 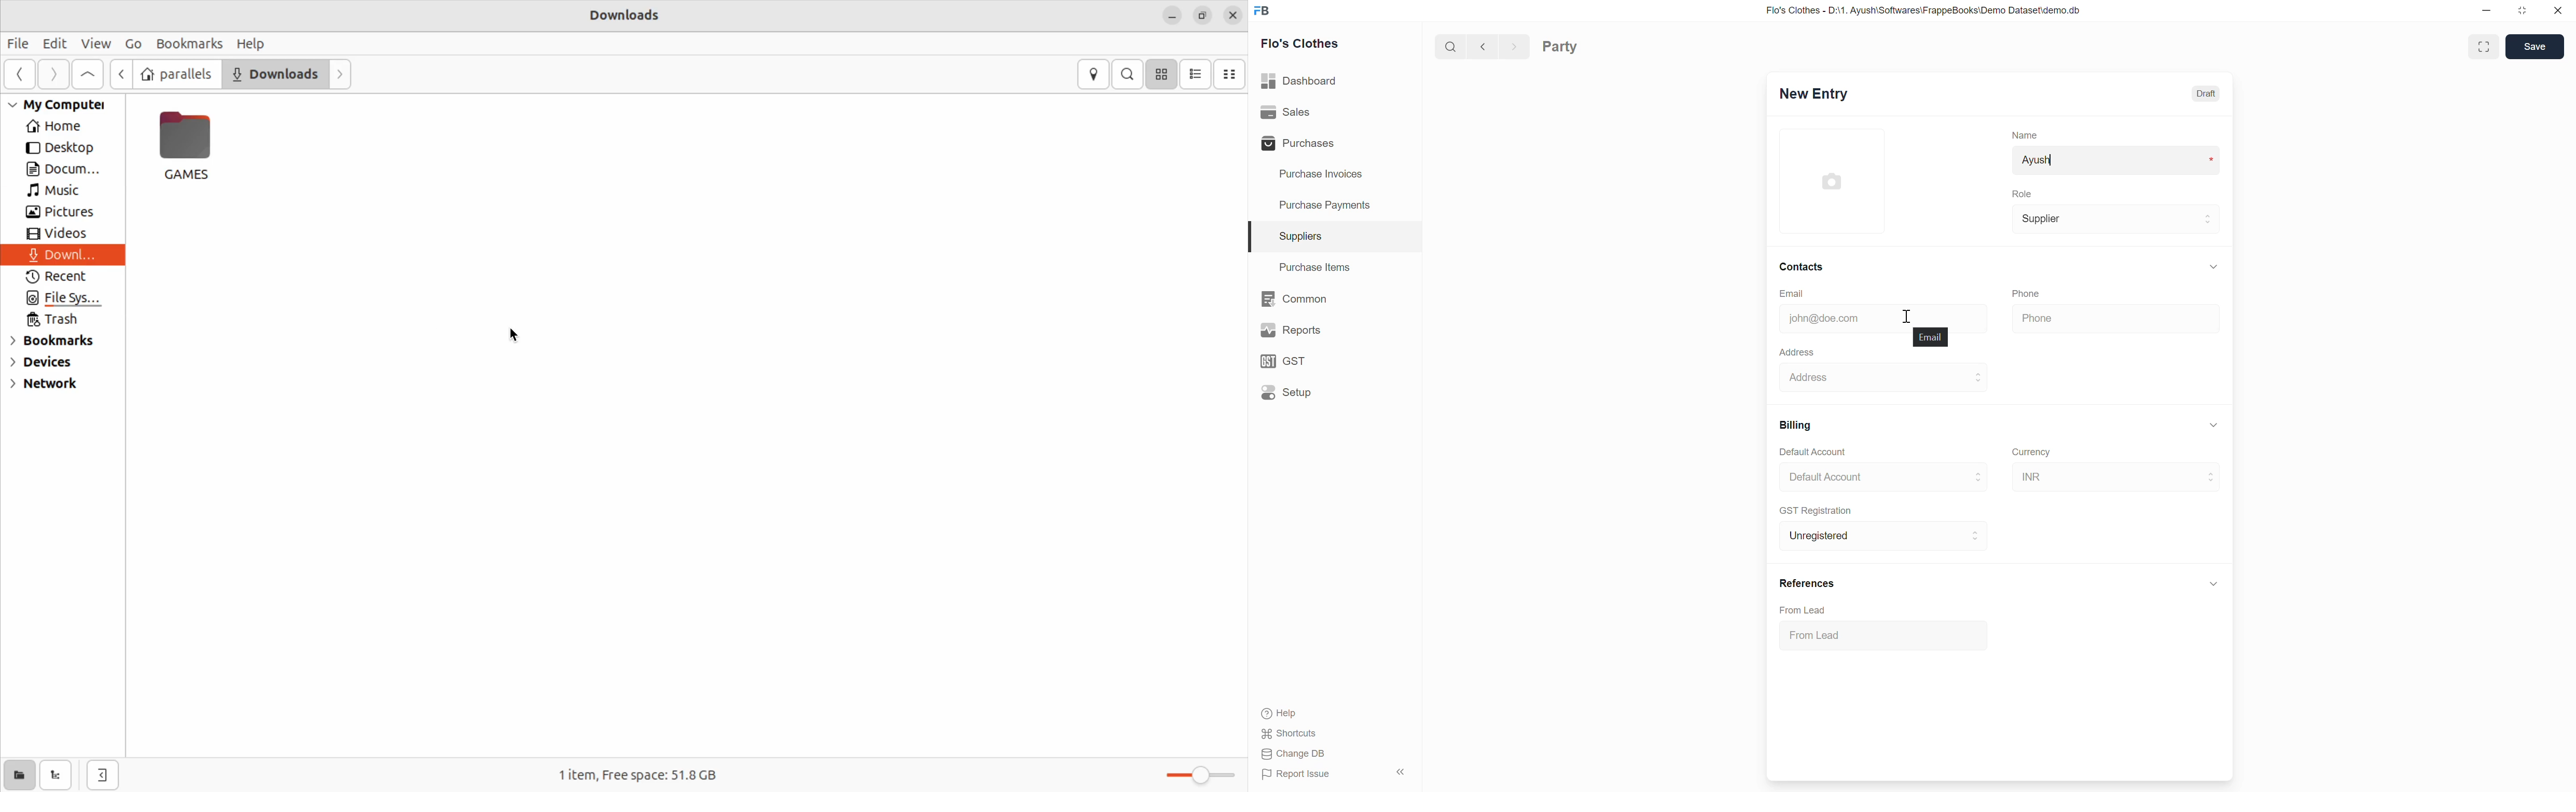 What do you see at coordinates (2486, 10) in the screenshot?
I see `Minimize` at bounding box center [2486, 10].